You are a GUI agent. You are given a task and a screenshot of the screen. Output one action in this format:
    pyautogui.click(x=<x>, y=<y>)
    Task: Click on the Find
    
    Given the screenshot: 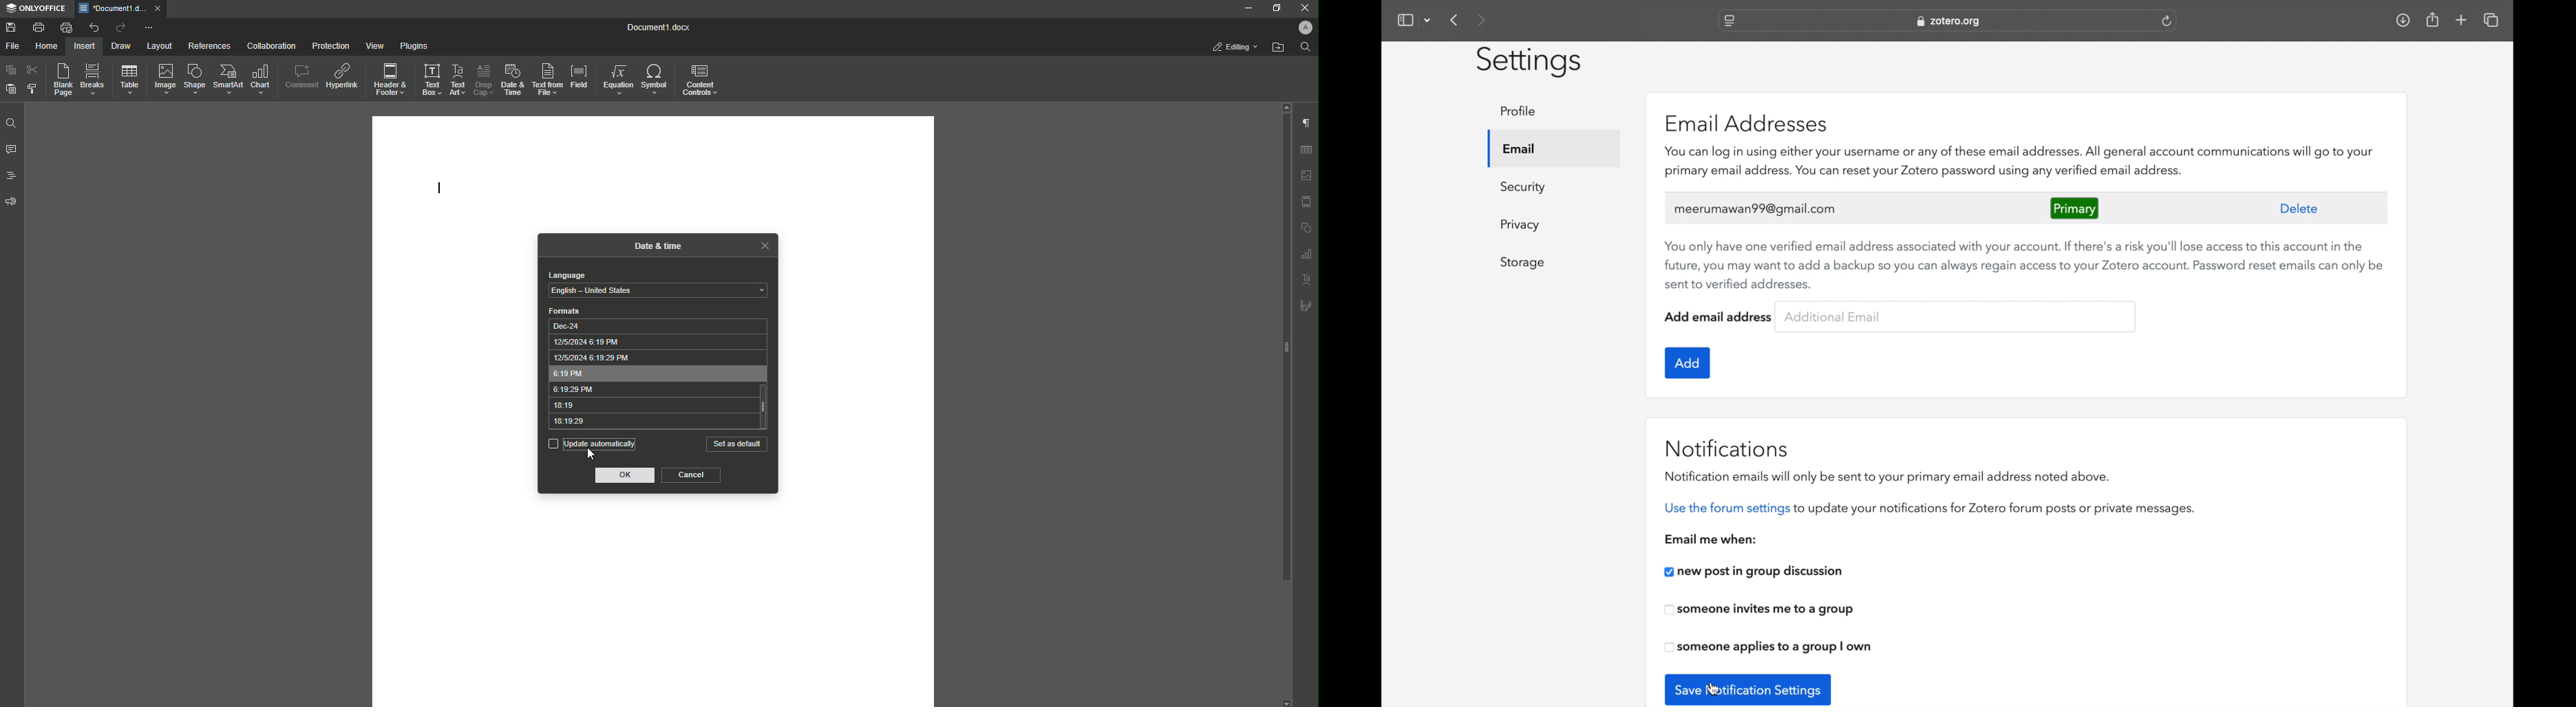 What is the action you would take?
    pyautogui.click(x=10, y=123)
    